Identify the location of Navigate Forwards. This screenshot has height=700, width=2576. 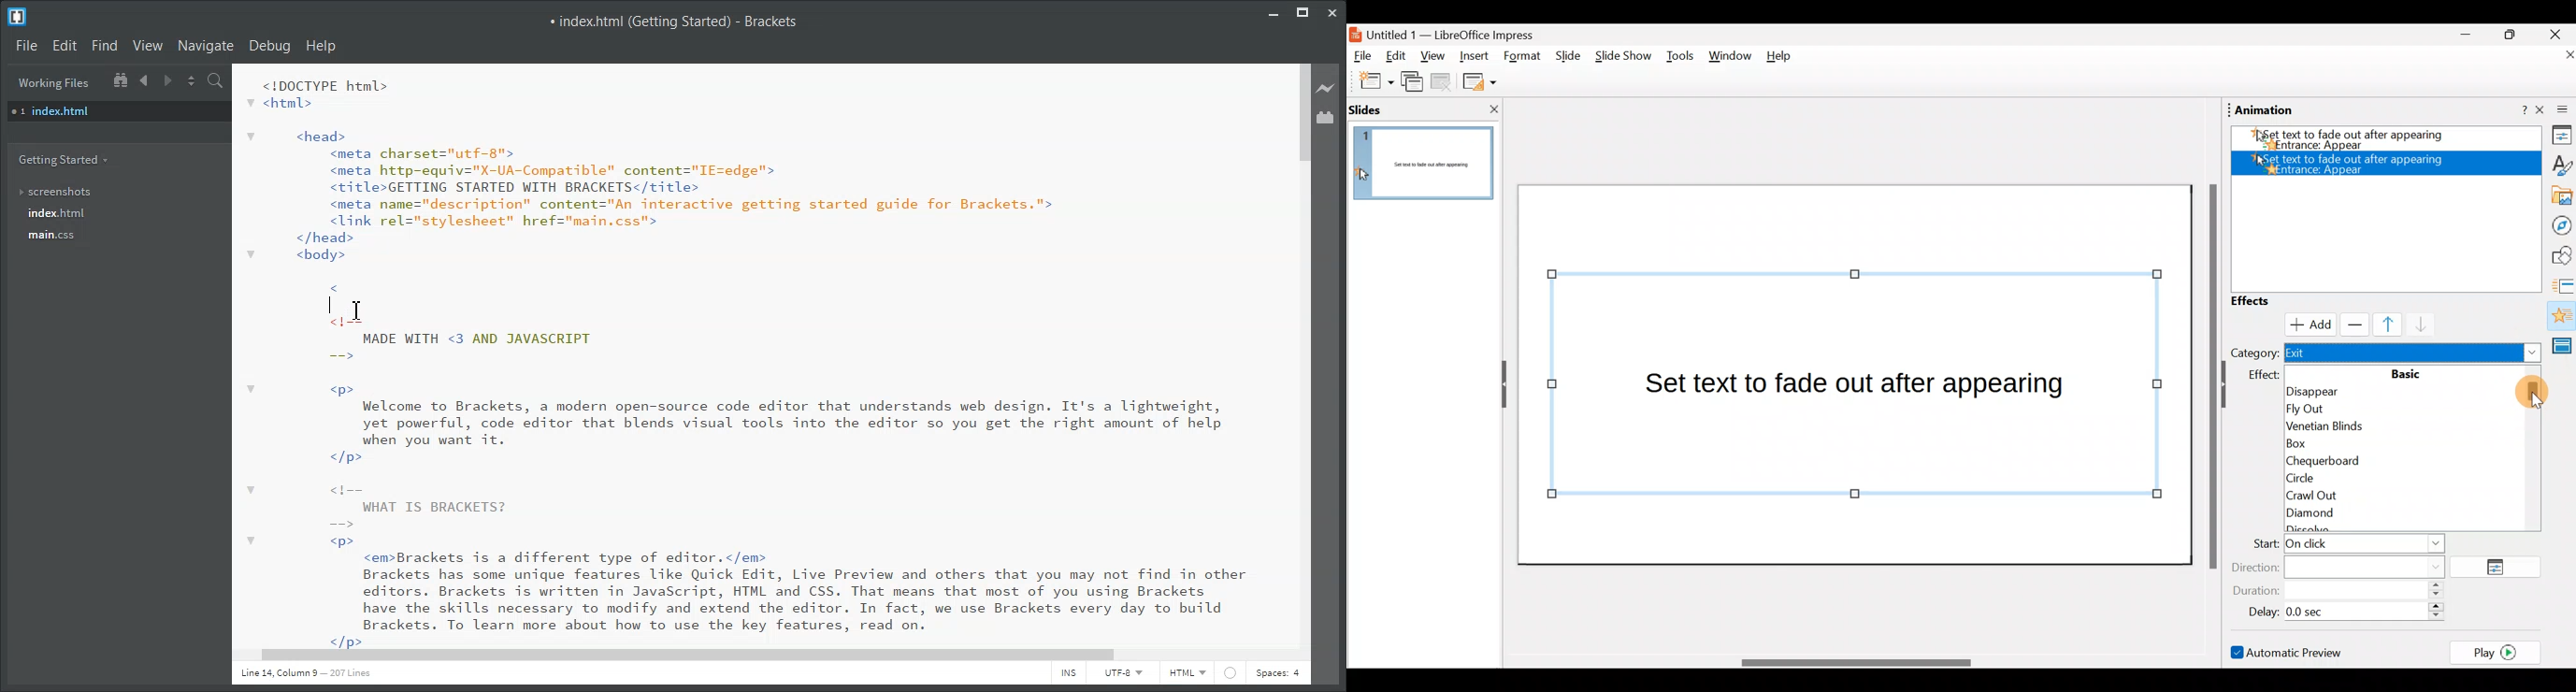
(168, 80).